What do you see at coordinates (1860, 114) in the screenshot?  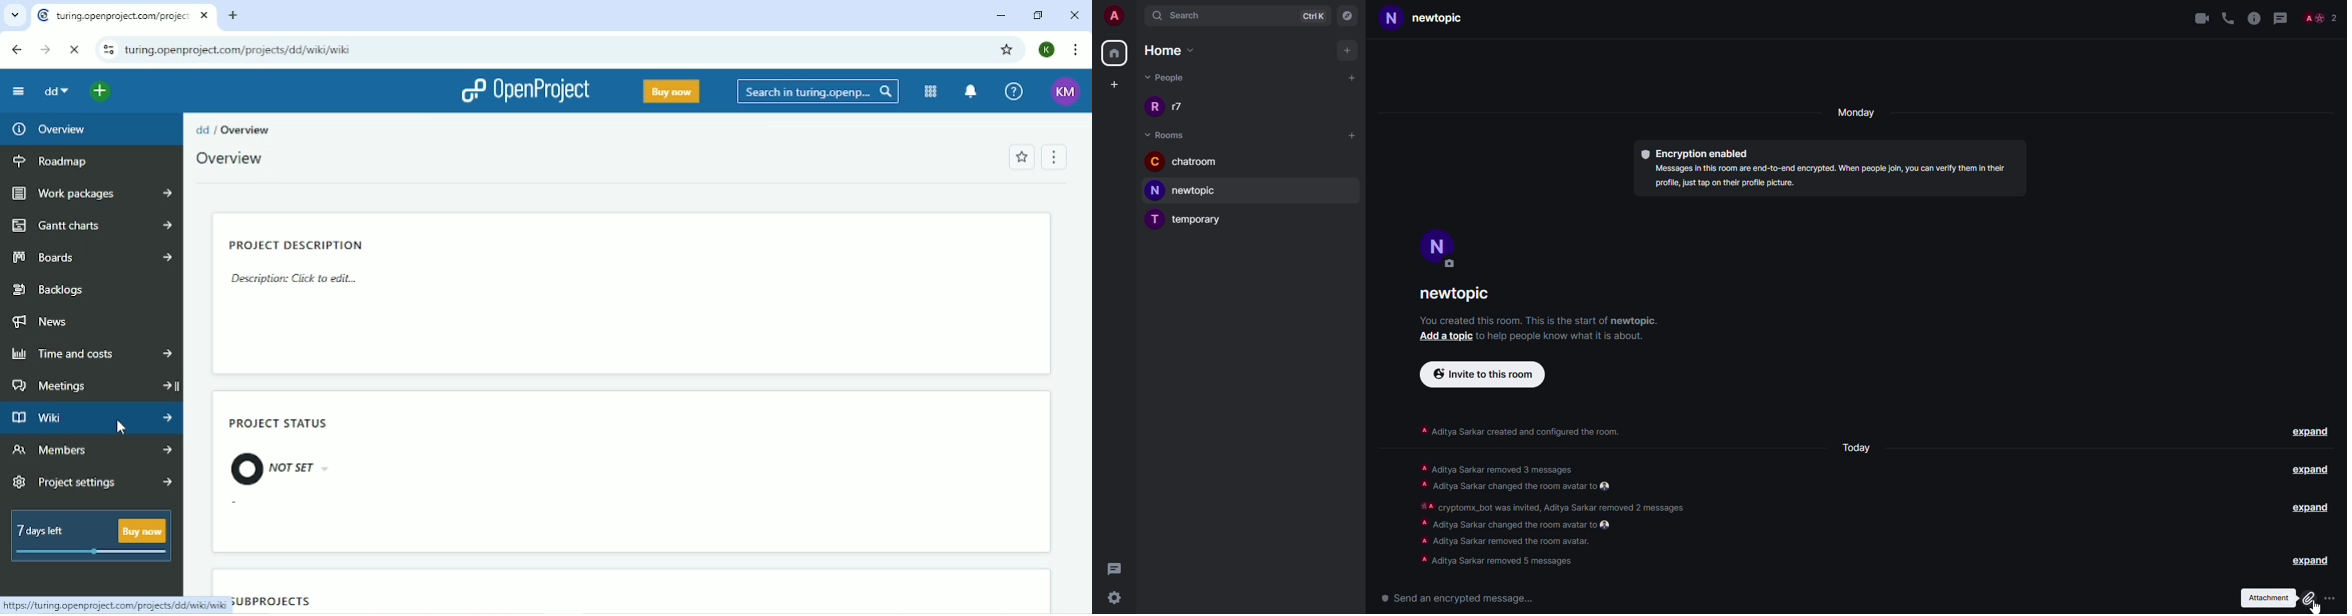 I see `day` at bounding box center [1860, 114].